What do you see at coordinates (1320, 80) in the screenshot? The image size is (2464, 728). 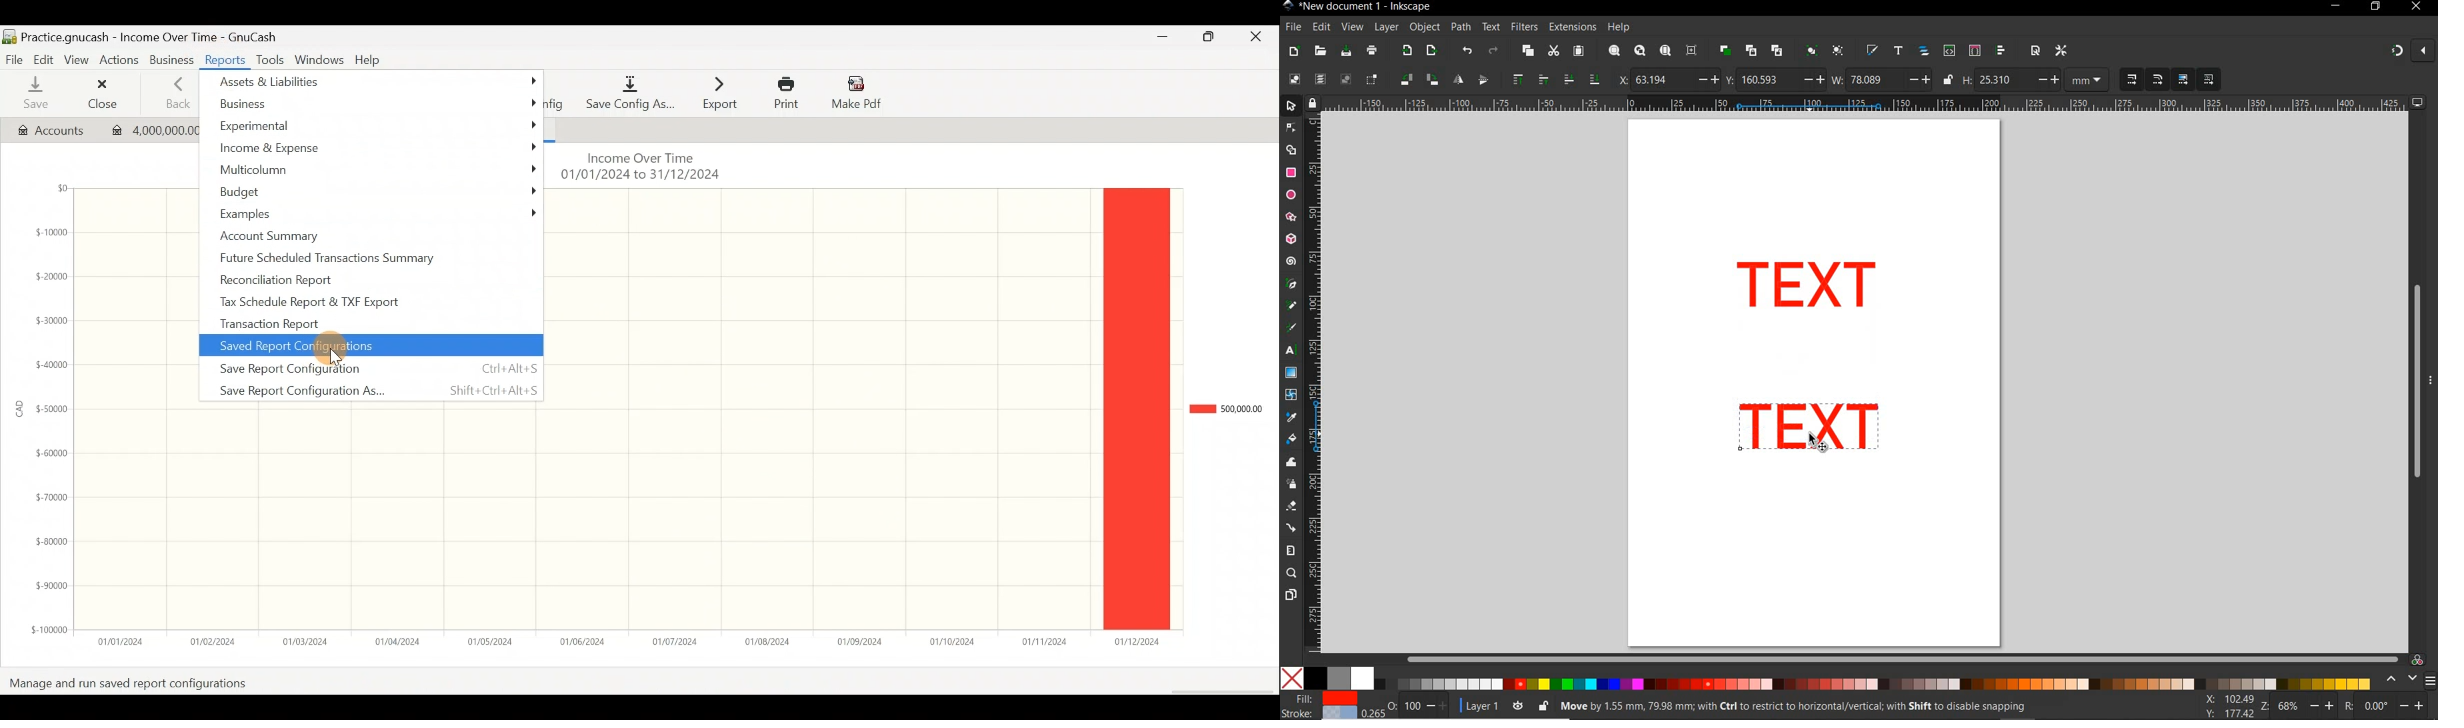 I see `select all in all layers` at bounding box center [1320, 80].